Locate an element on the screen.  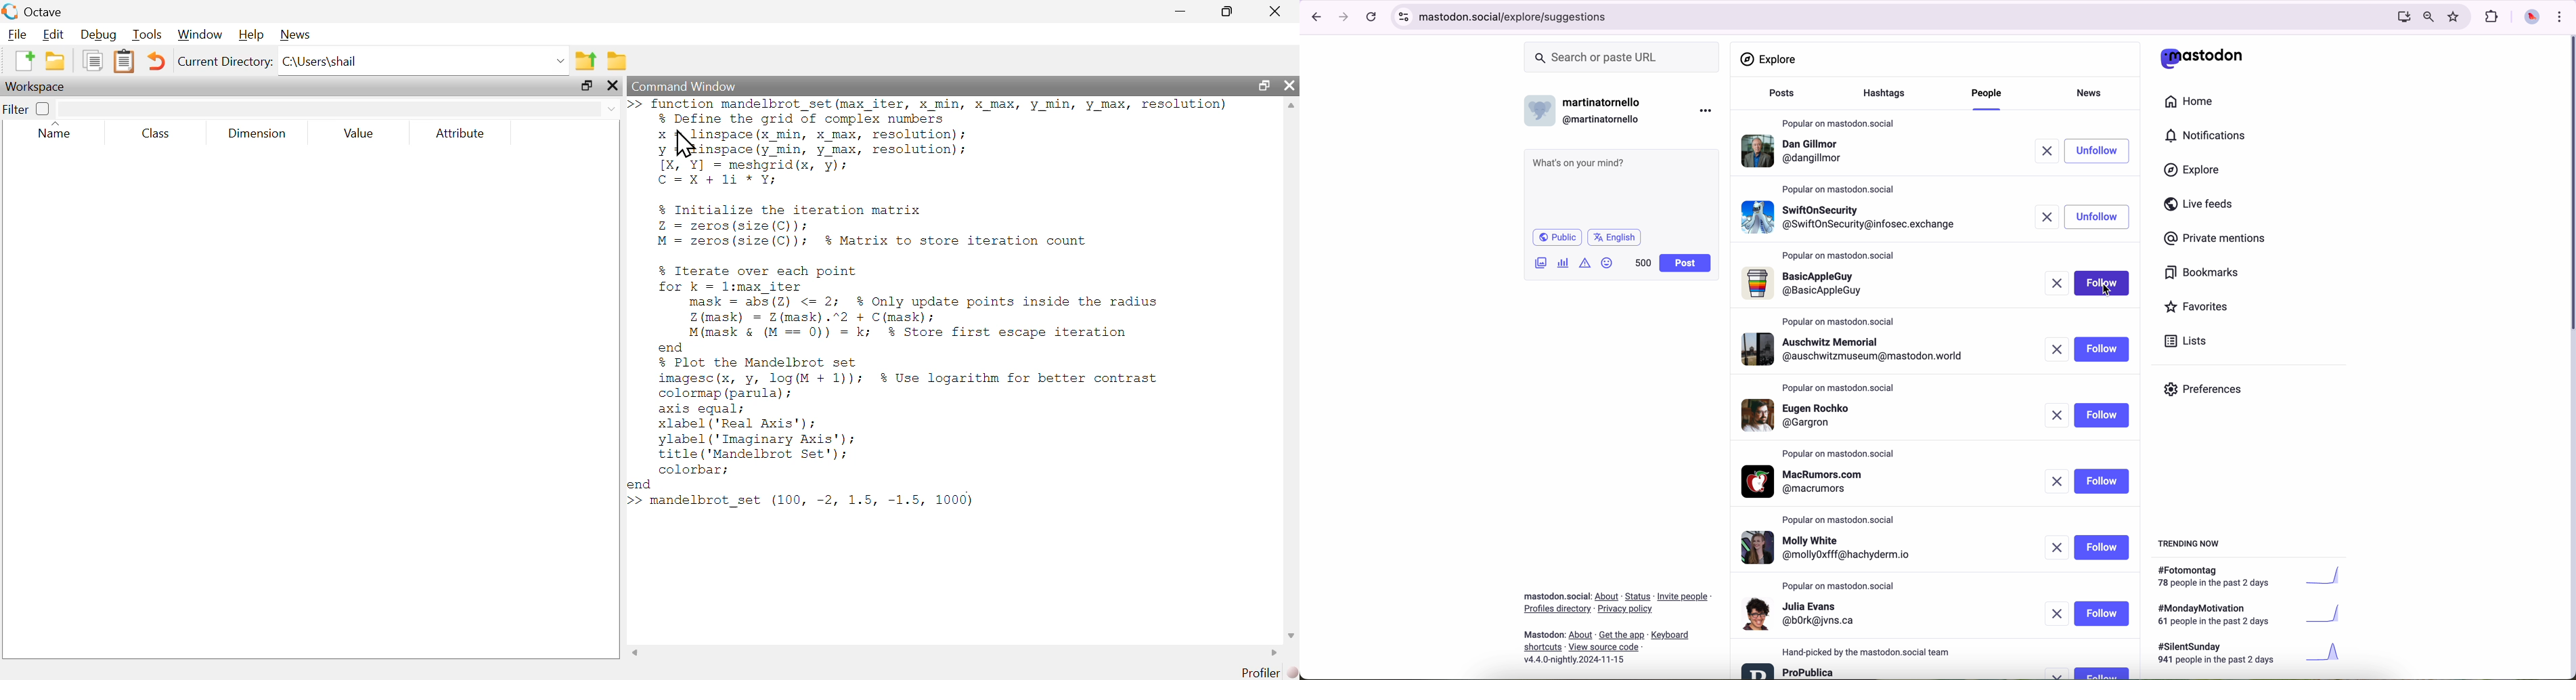
Current Directory: is located at coordinates (225, 63).